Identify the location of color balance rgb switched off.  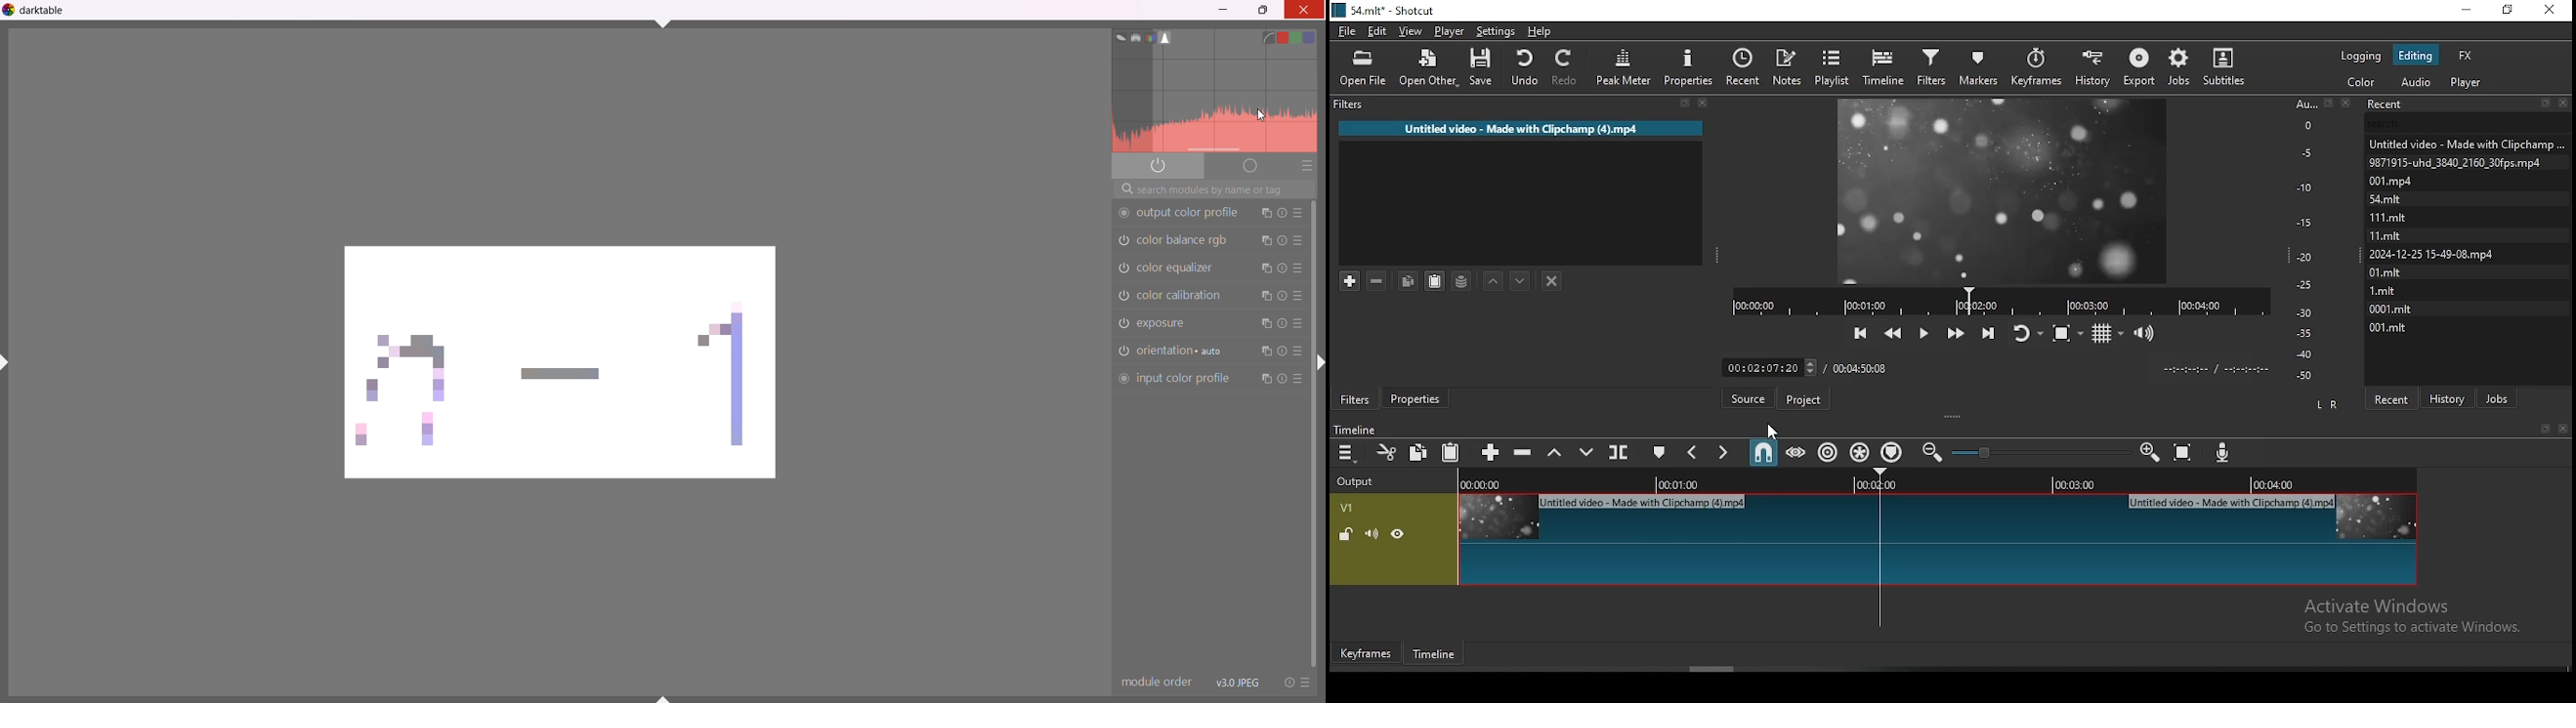
(1123, 243).